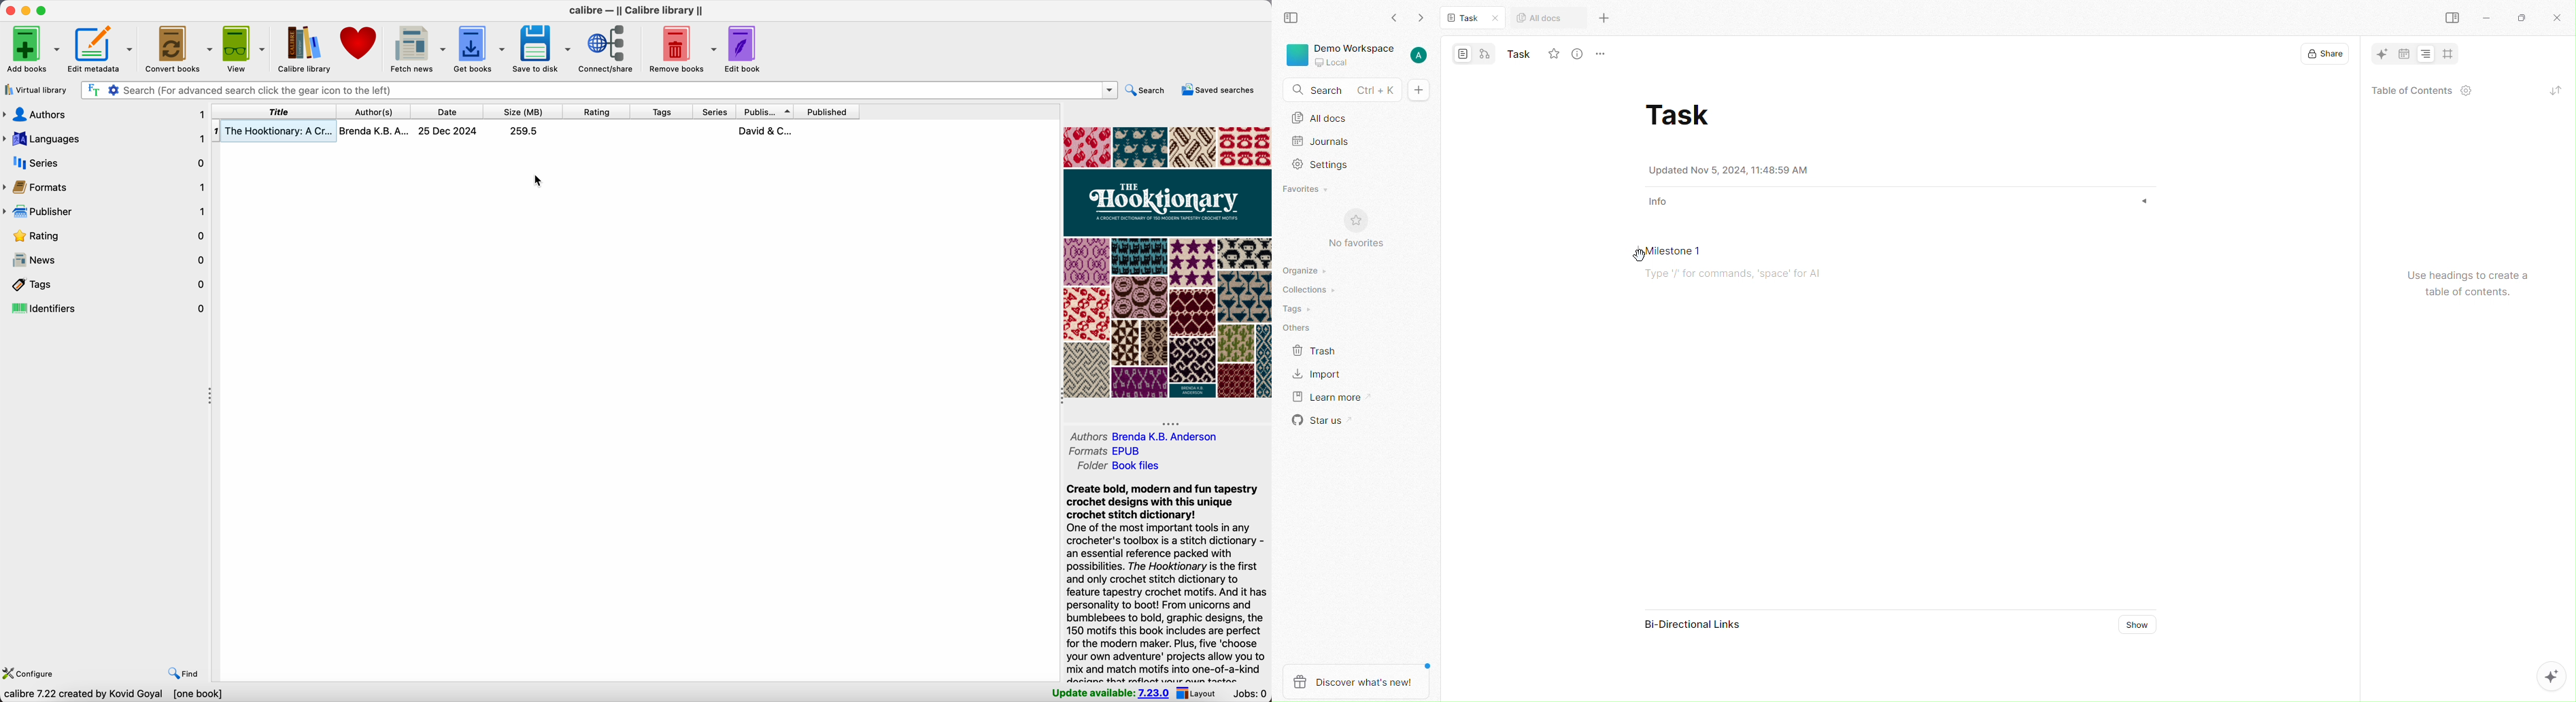 This screenshot has height=728, width=2576. I want to click on Use headings to create a
table of contents., so click(2464, 282).